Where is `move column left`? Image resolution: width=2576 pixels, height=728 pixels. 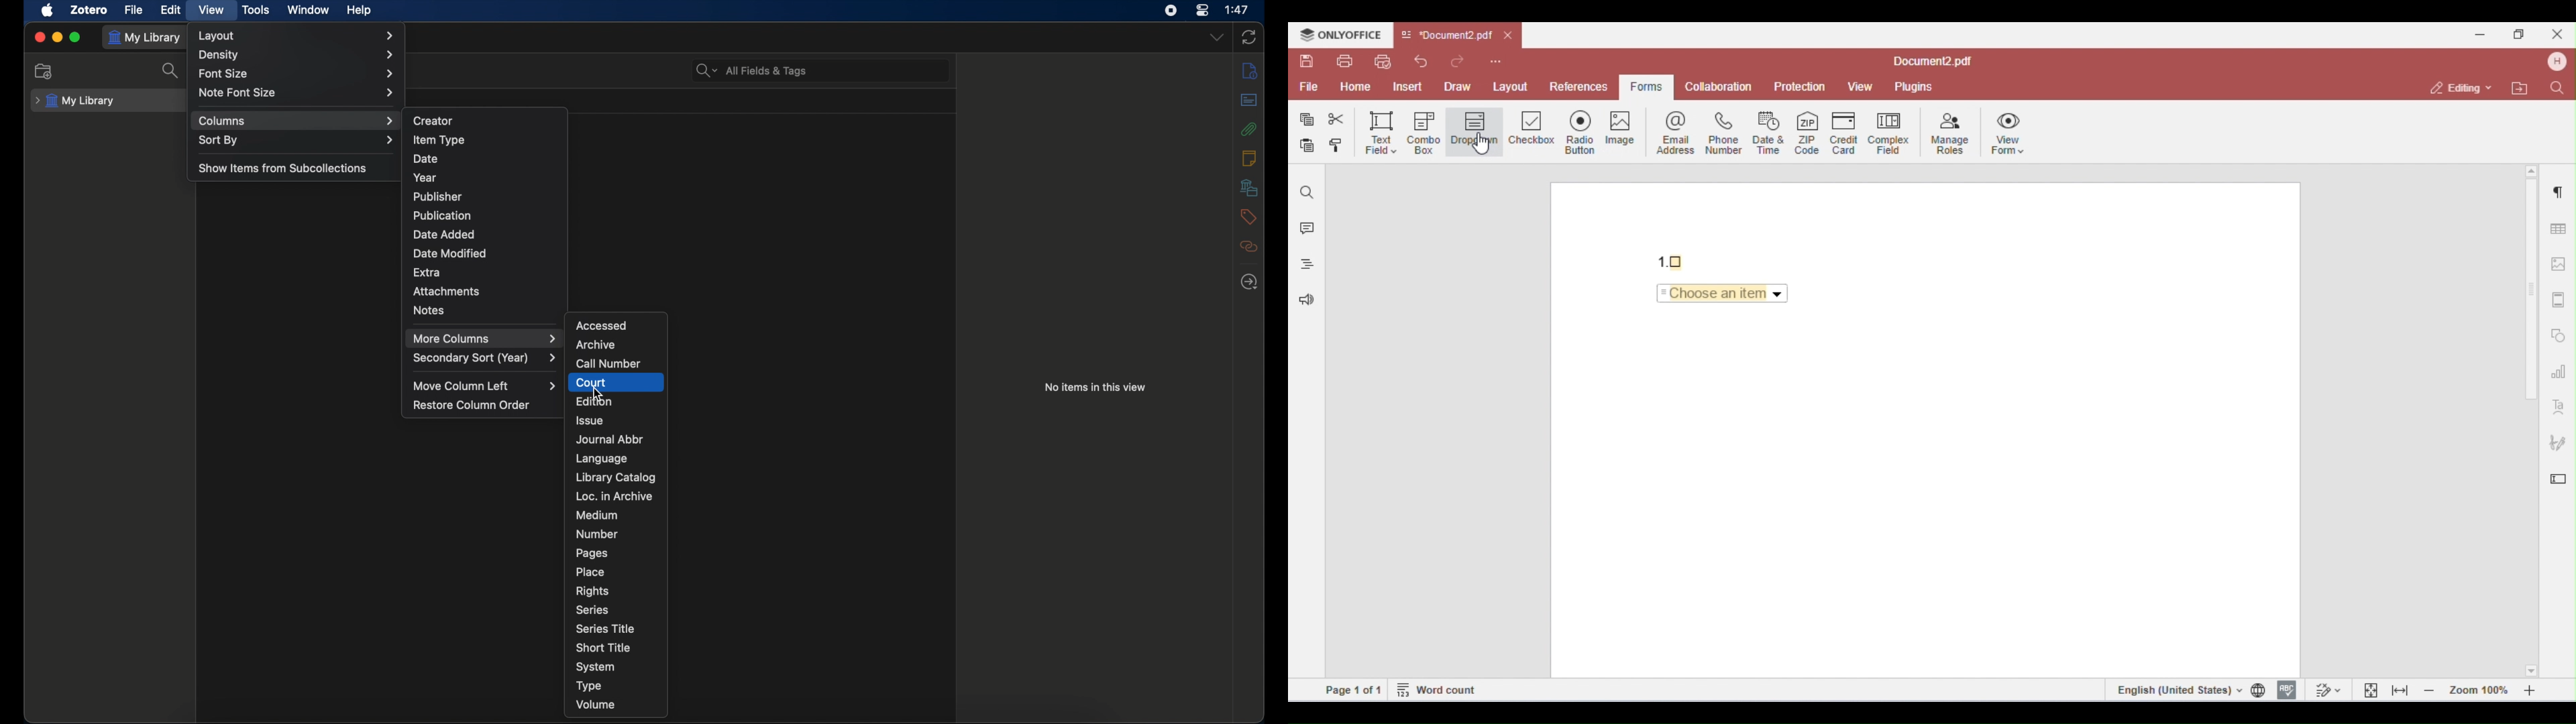
move column left is located at coordinates (487, 386).